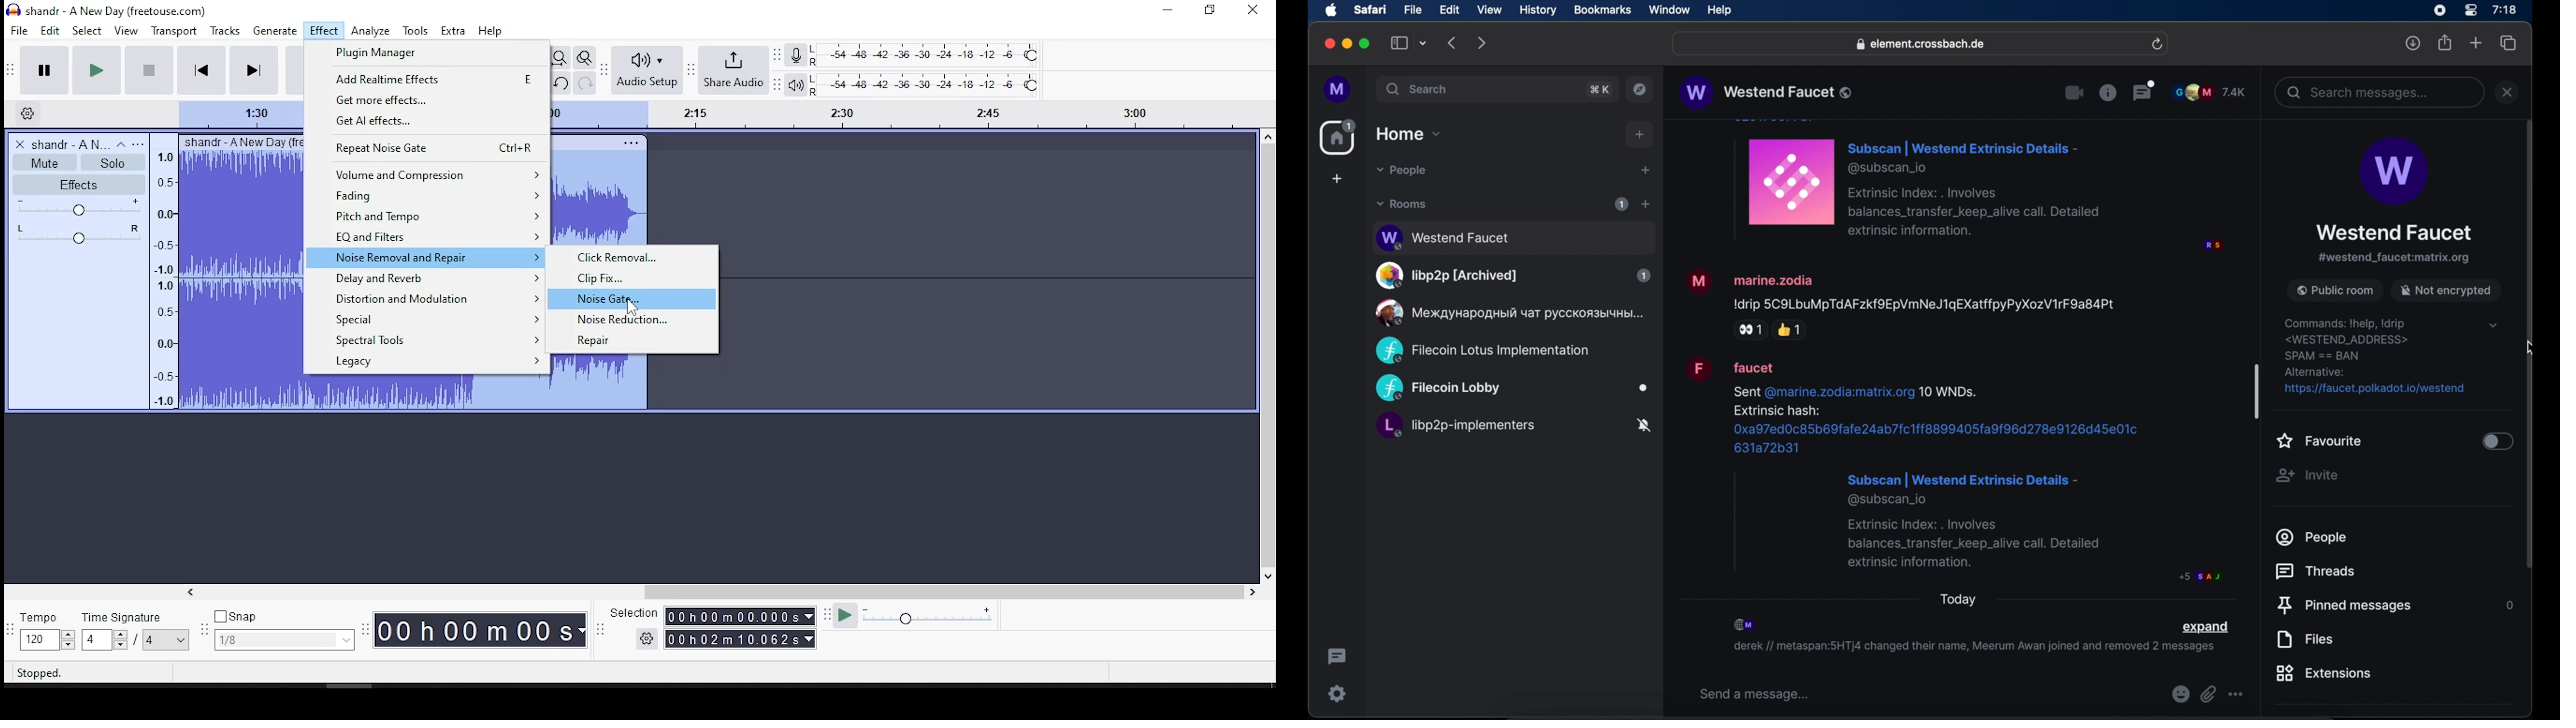 This screenshot has height=728, width=2576. Describe the element at coordinates (20, 144) in the screenshot. I see `delete track` at that location.